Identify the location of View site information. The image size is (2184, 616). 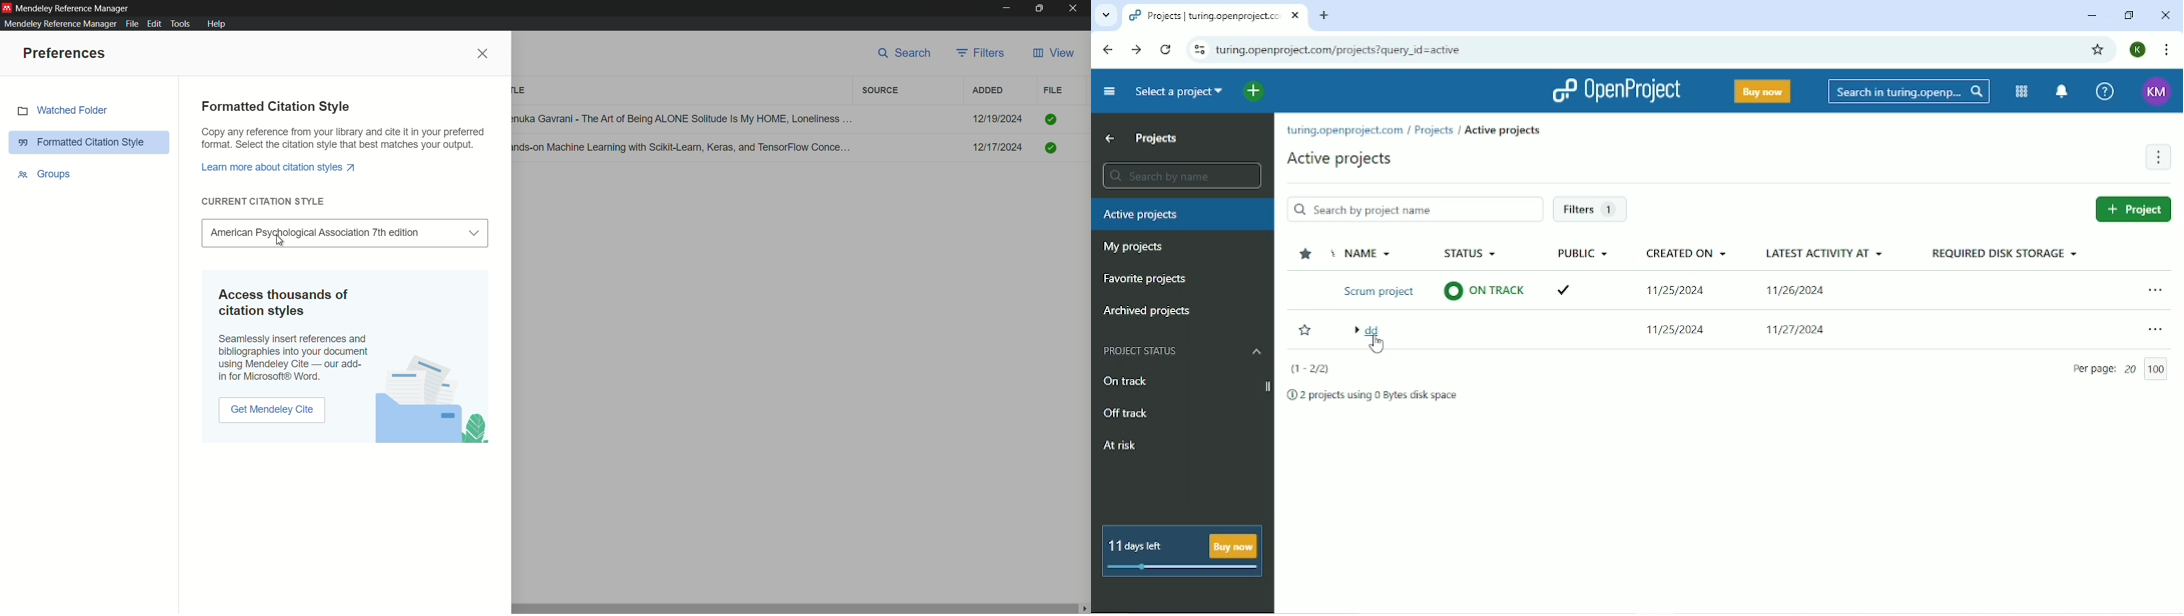
(1197, 48).